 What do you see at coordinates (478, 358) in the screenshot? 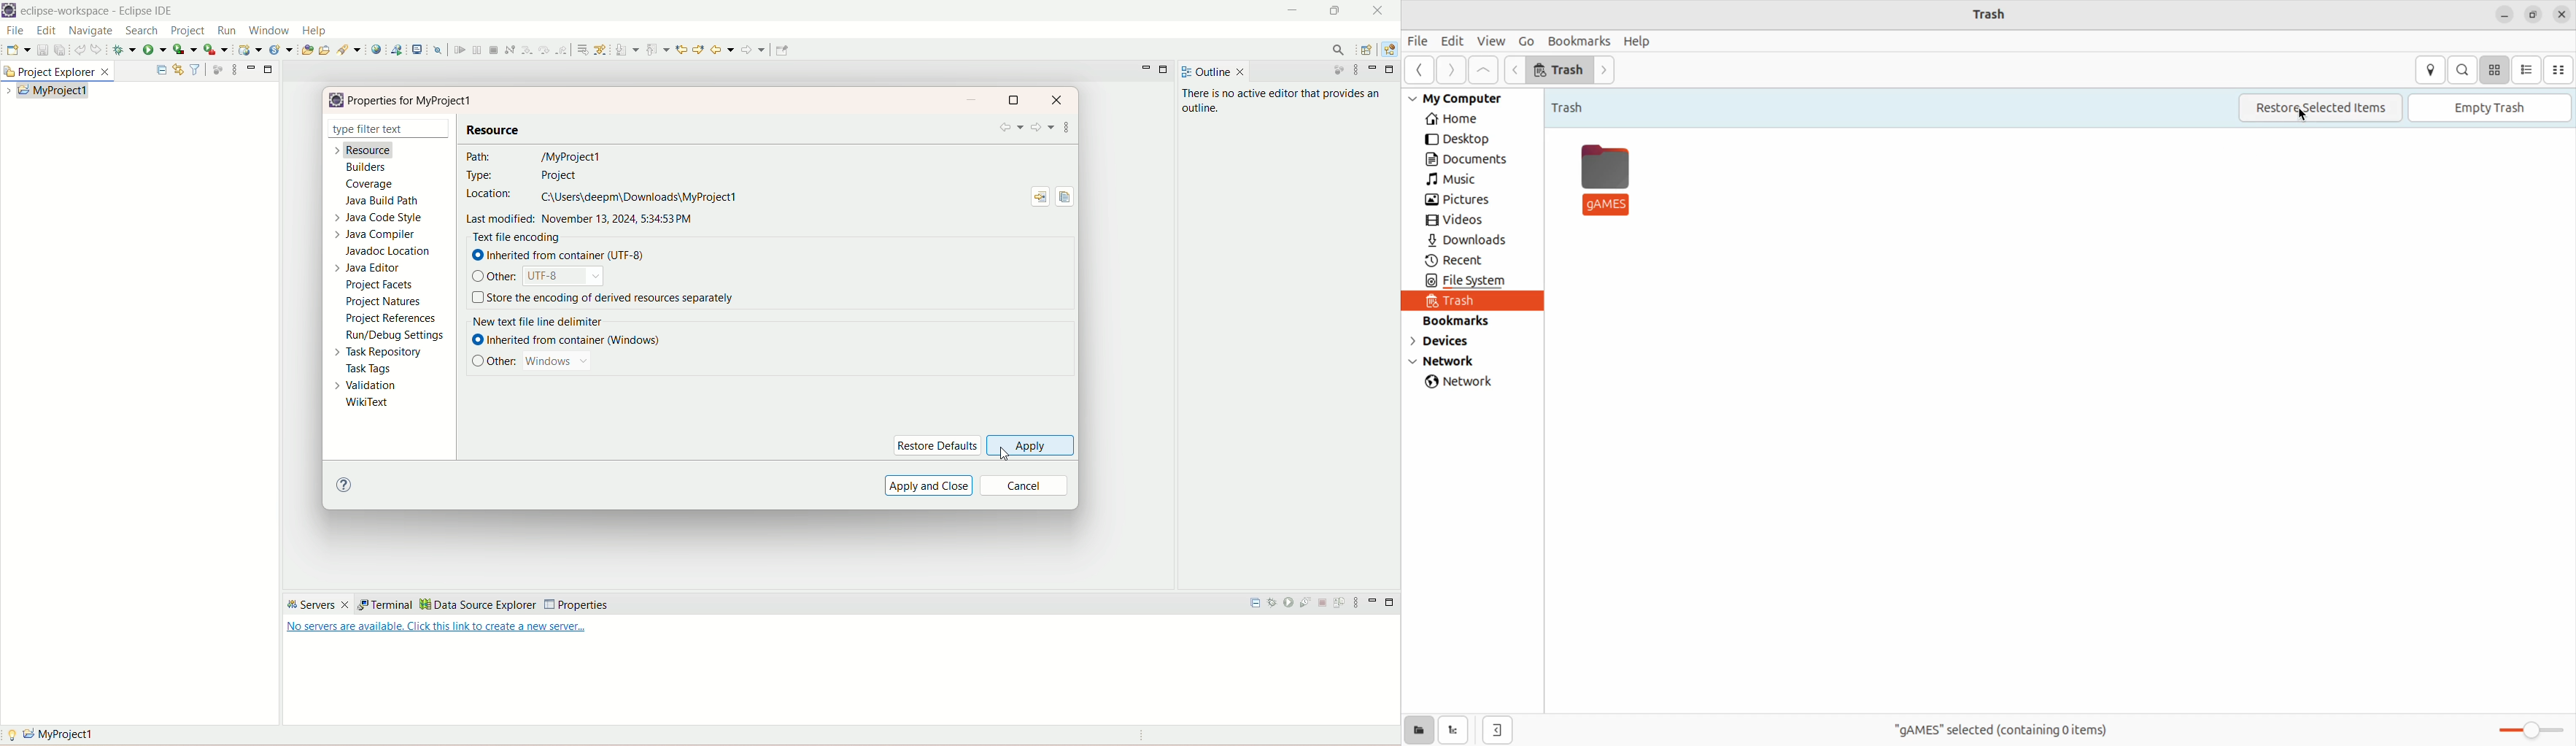
I see `check box` at bounding box center [478, 358].